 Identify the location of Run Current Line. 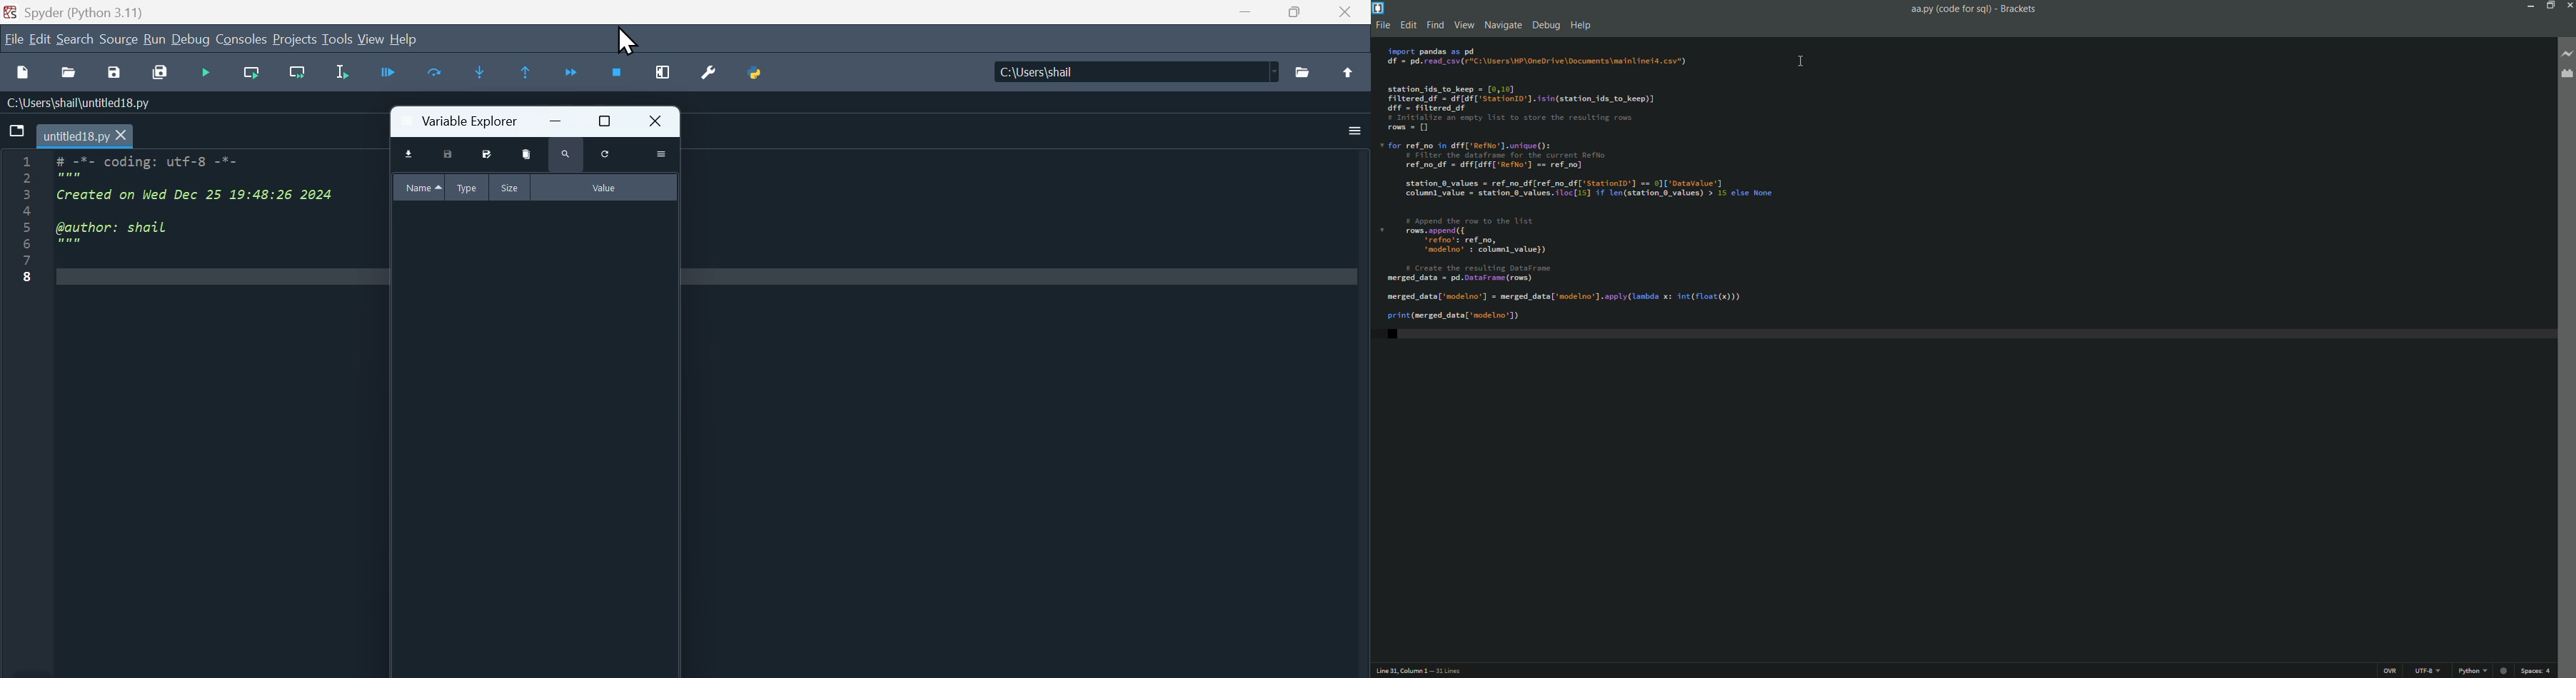
(443, 76).